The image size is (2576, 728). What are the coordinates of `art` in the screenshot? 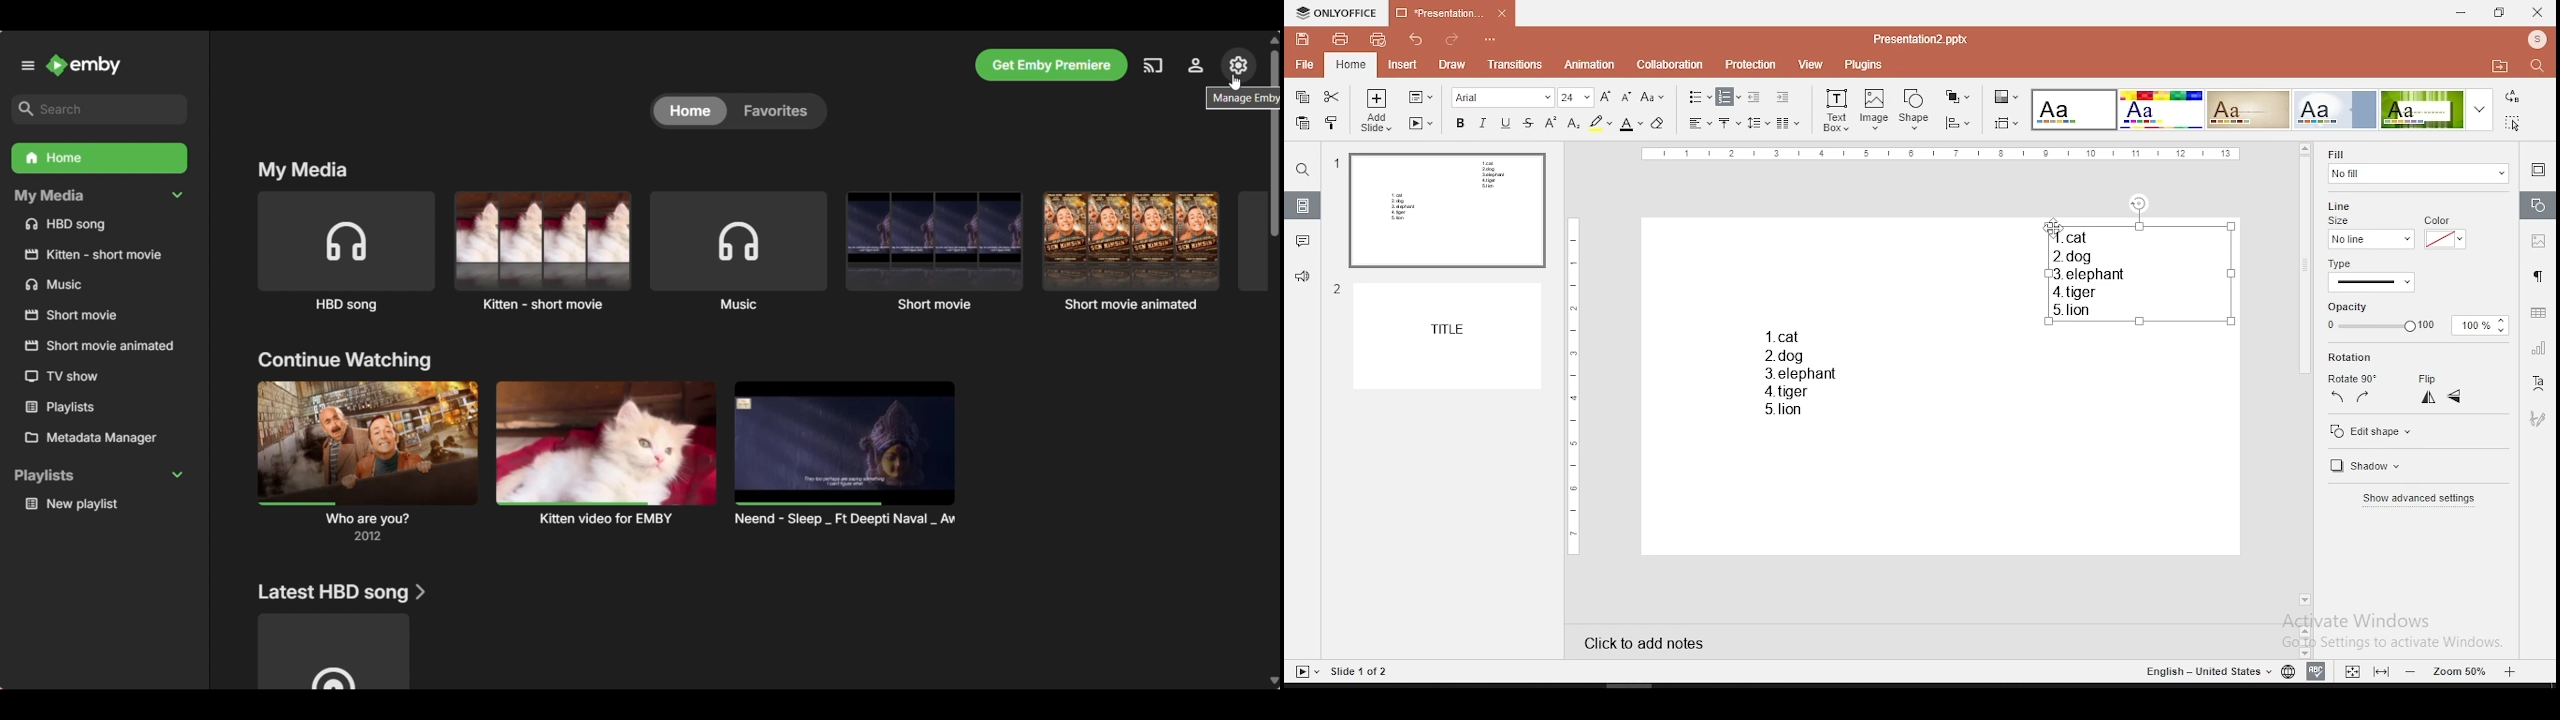 It's located at (2540, 418).